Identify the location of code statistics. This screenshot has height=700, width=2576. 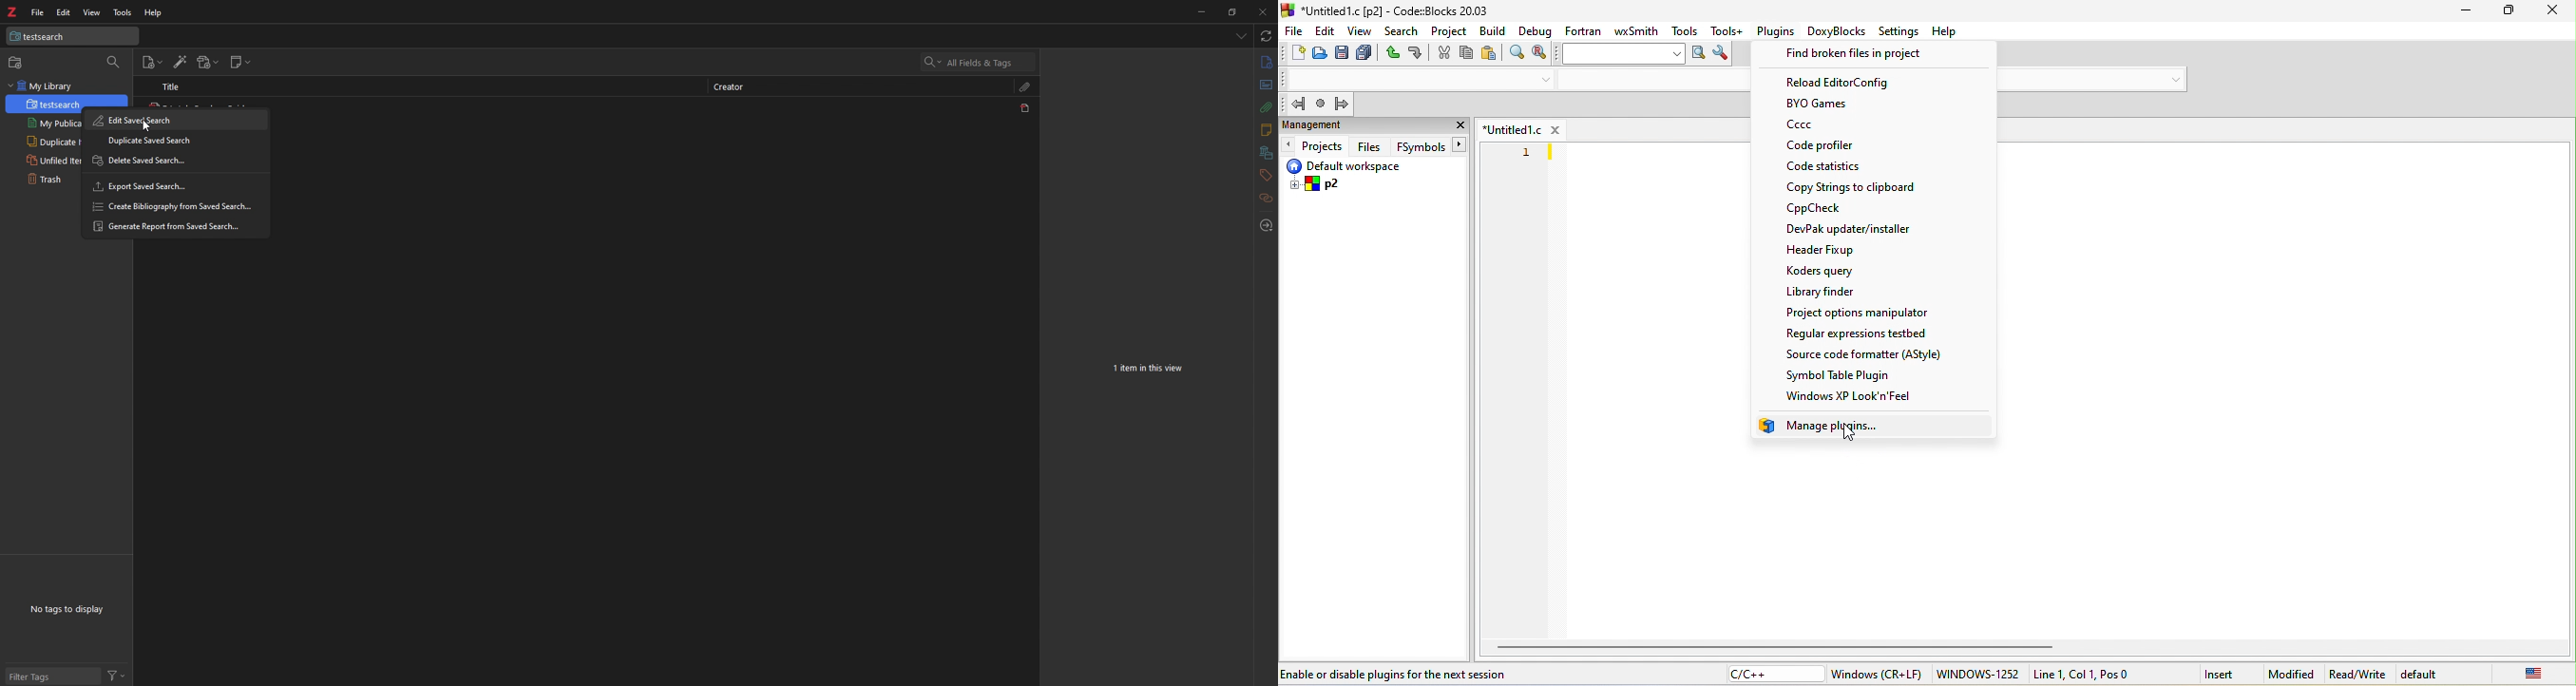
(1838, 166).